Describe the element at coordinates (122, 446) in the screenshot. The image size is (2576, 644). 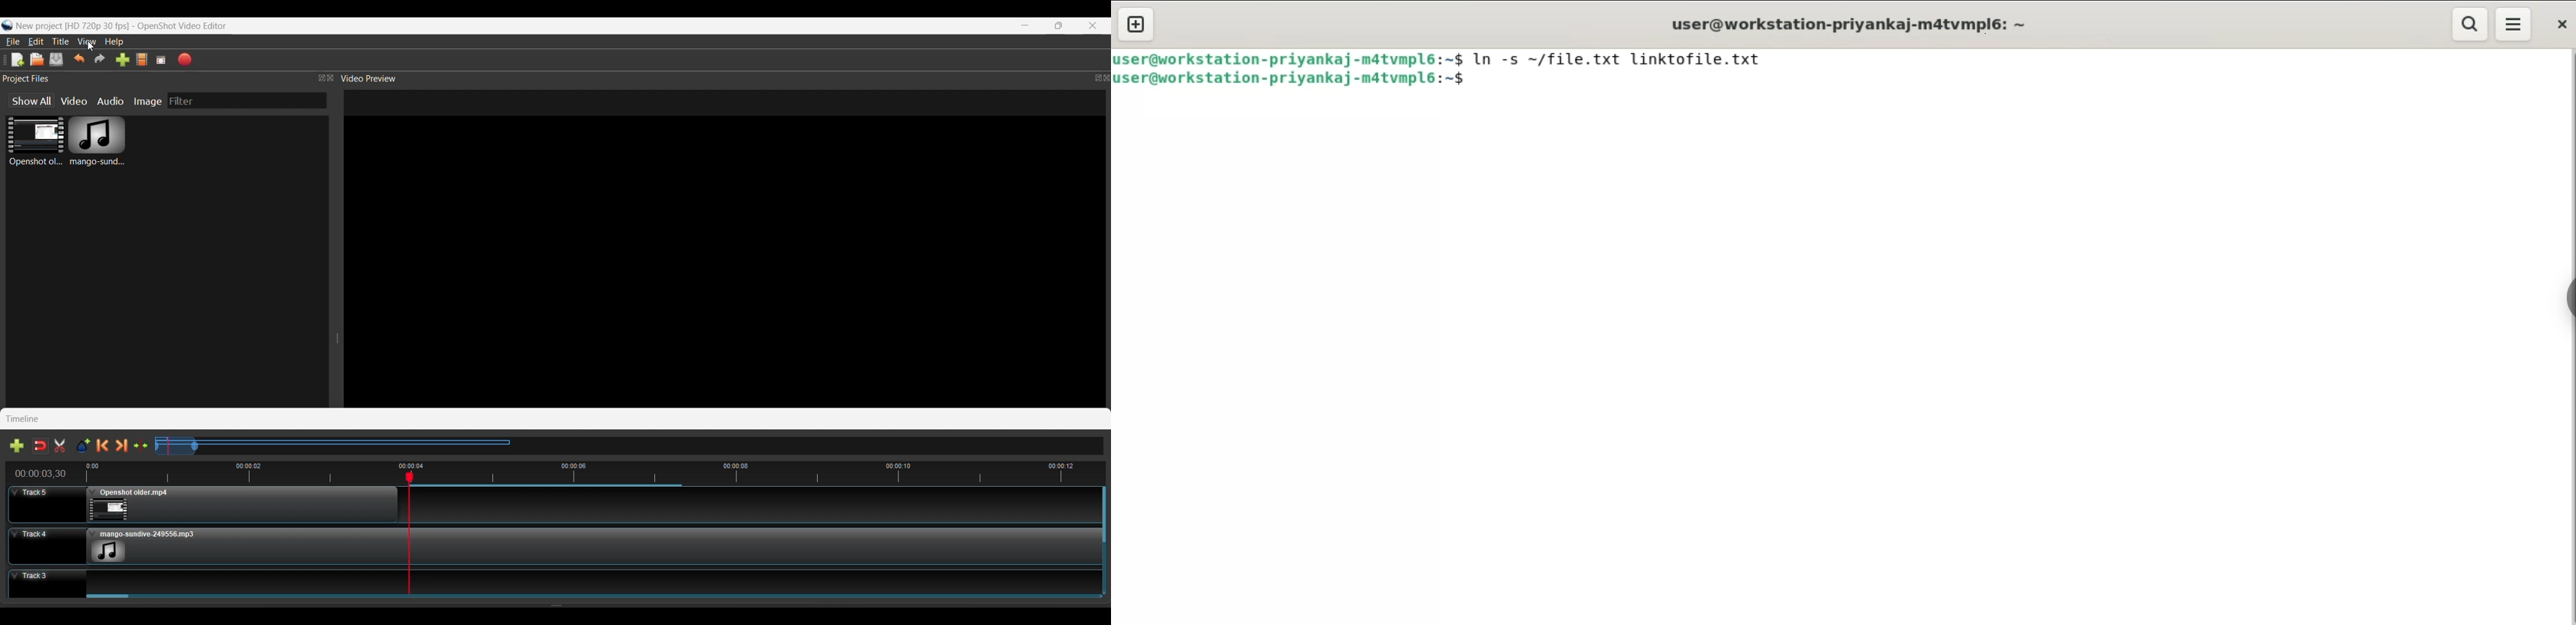
I see `Next Marker` at that location.